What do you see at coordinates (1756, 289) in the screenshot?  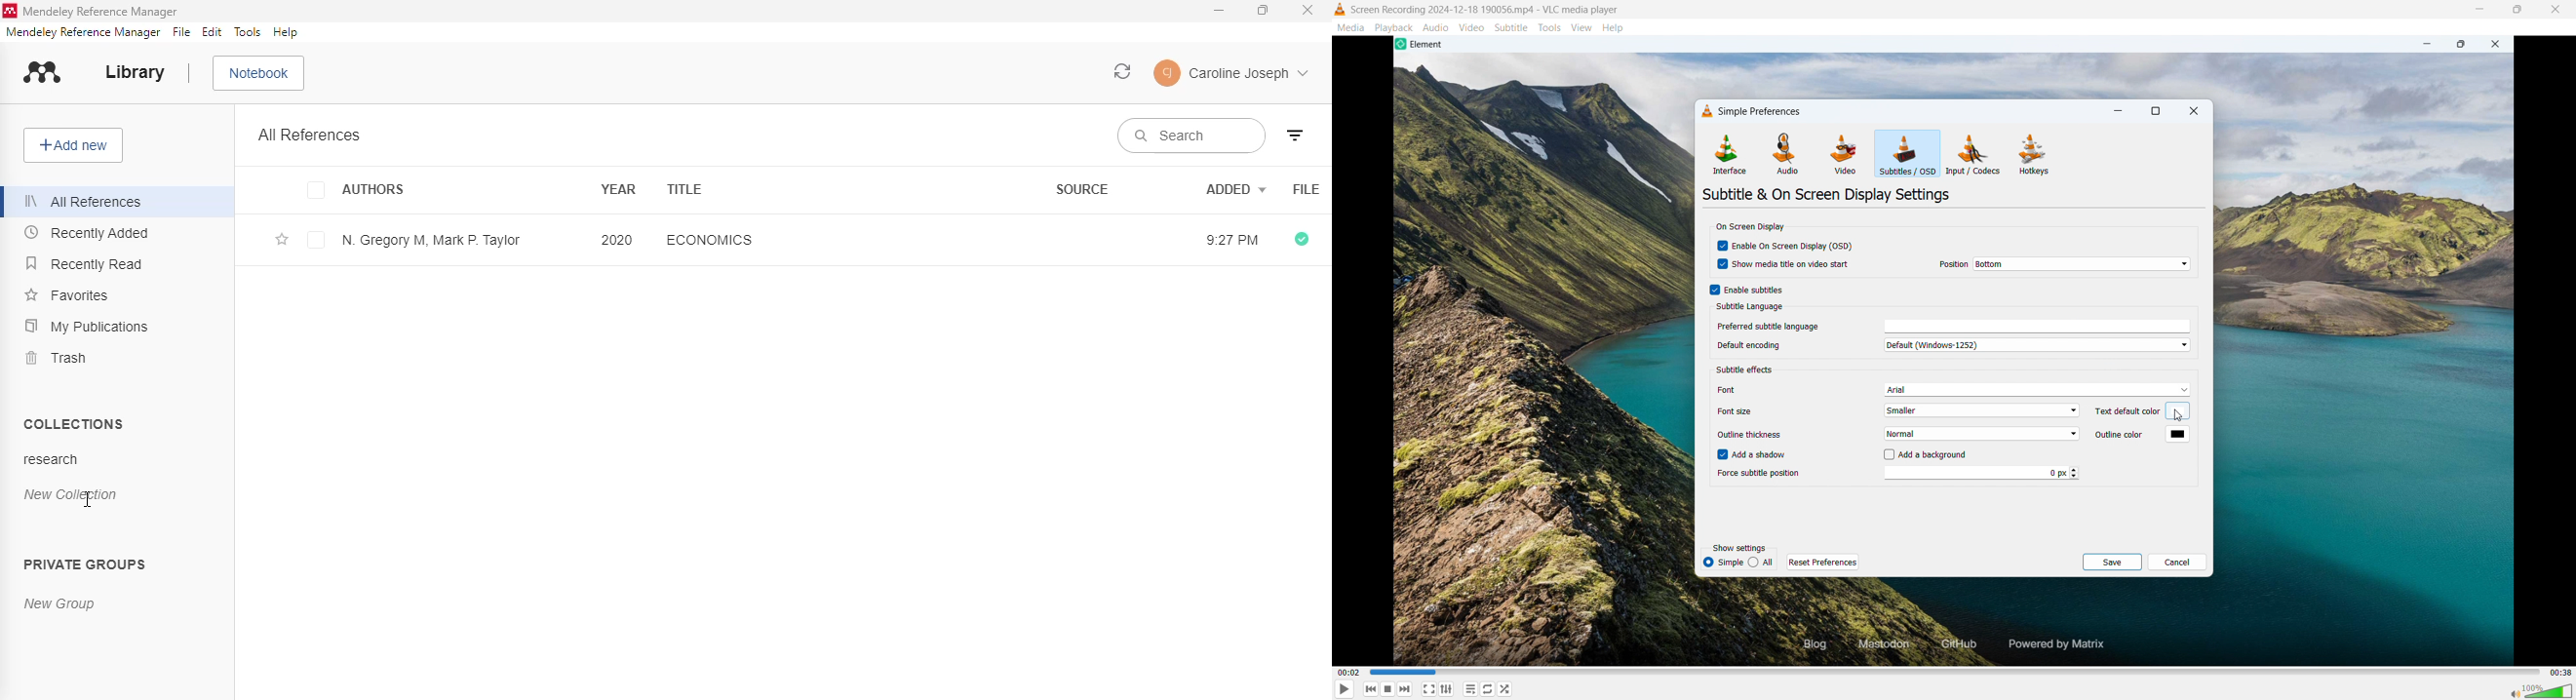 I see `Enable subtitles ` at bounding box center [1756, 289].